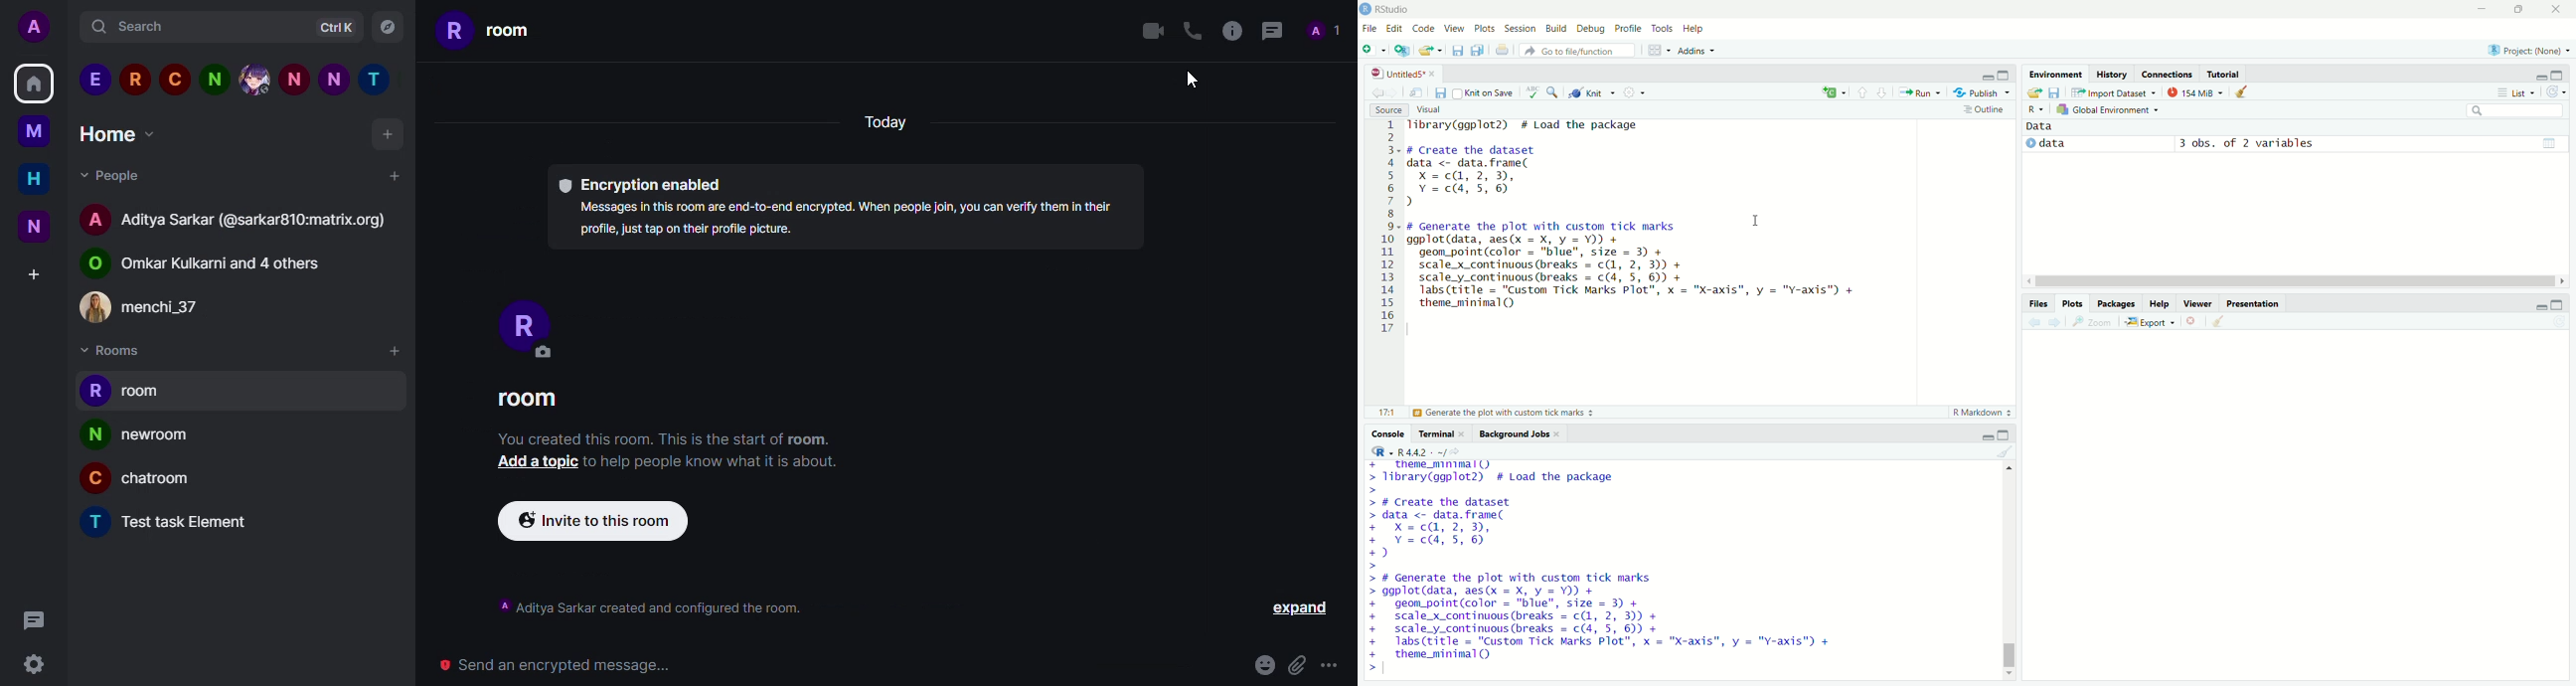 Image resolution: width=2576 pixels, height=700 pixels. I want to click on profile, so click(518, 318).